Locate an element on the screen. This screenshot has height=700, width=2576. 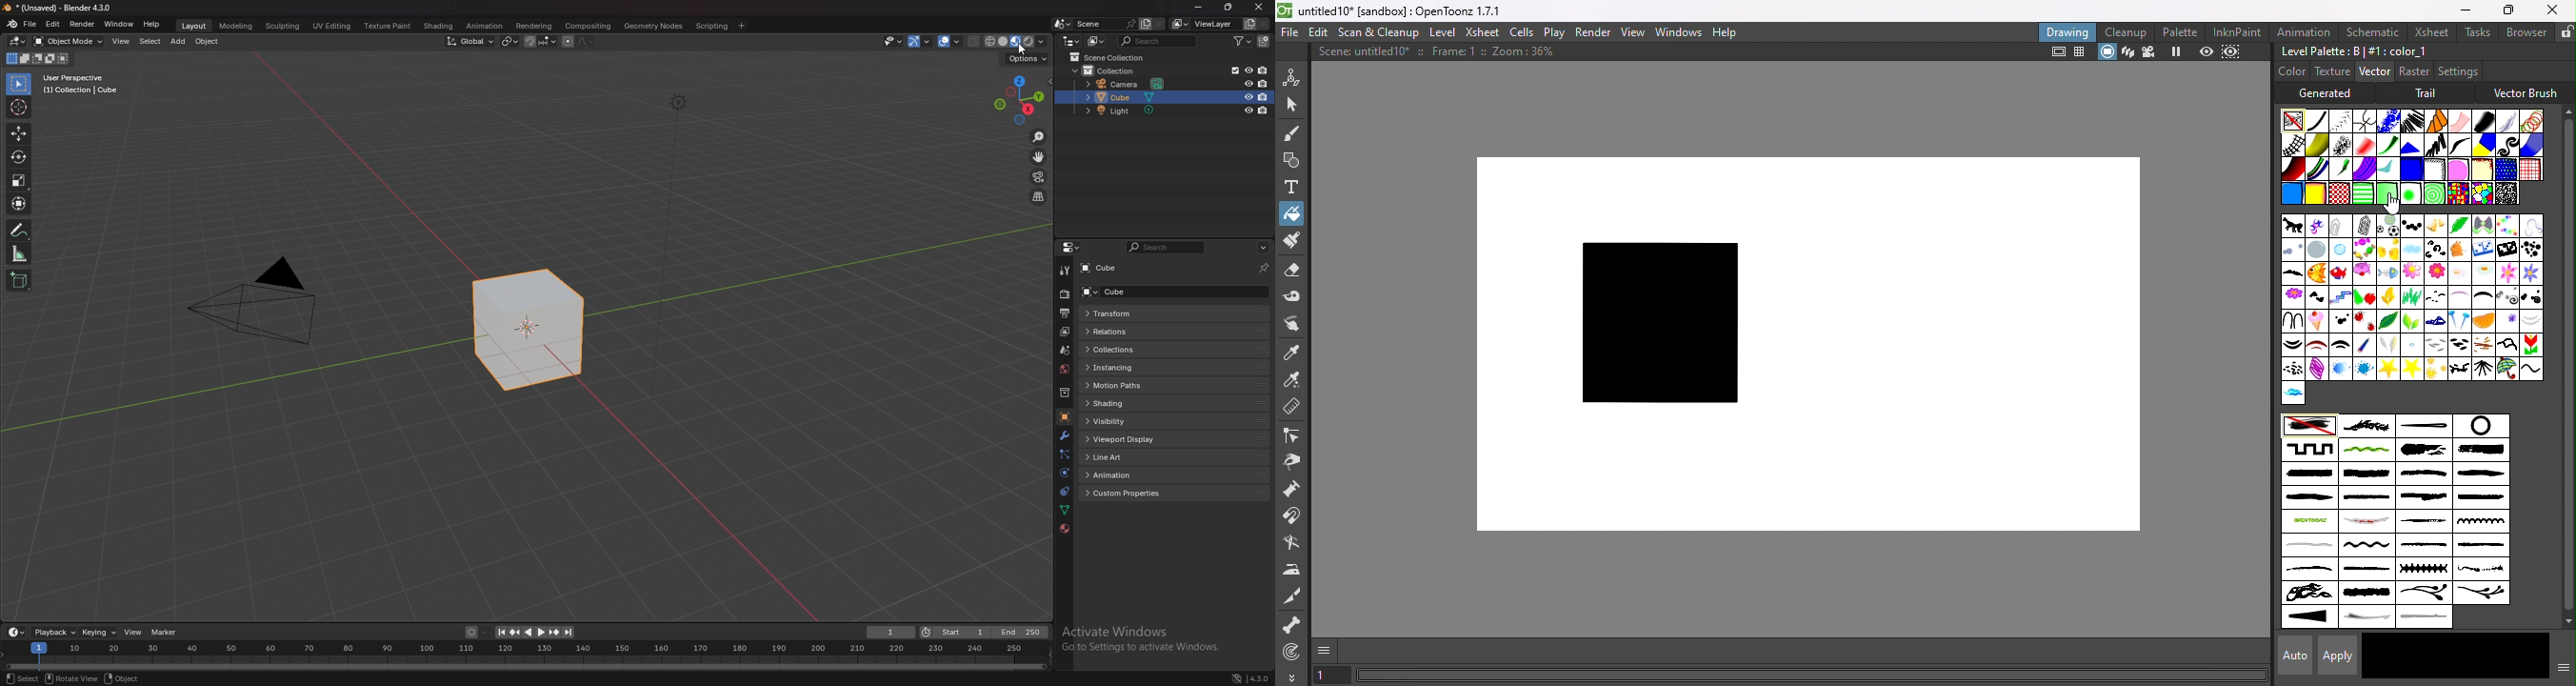
keying is located at coordinates (100, 633).